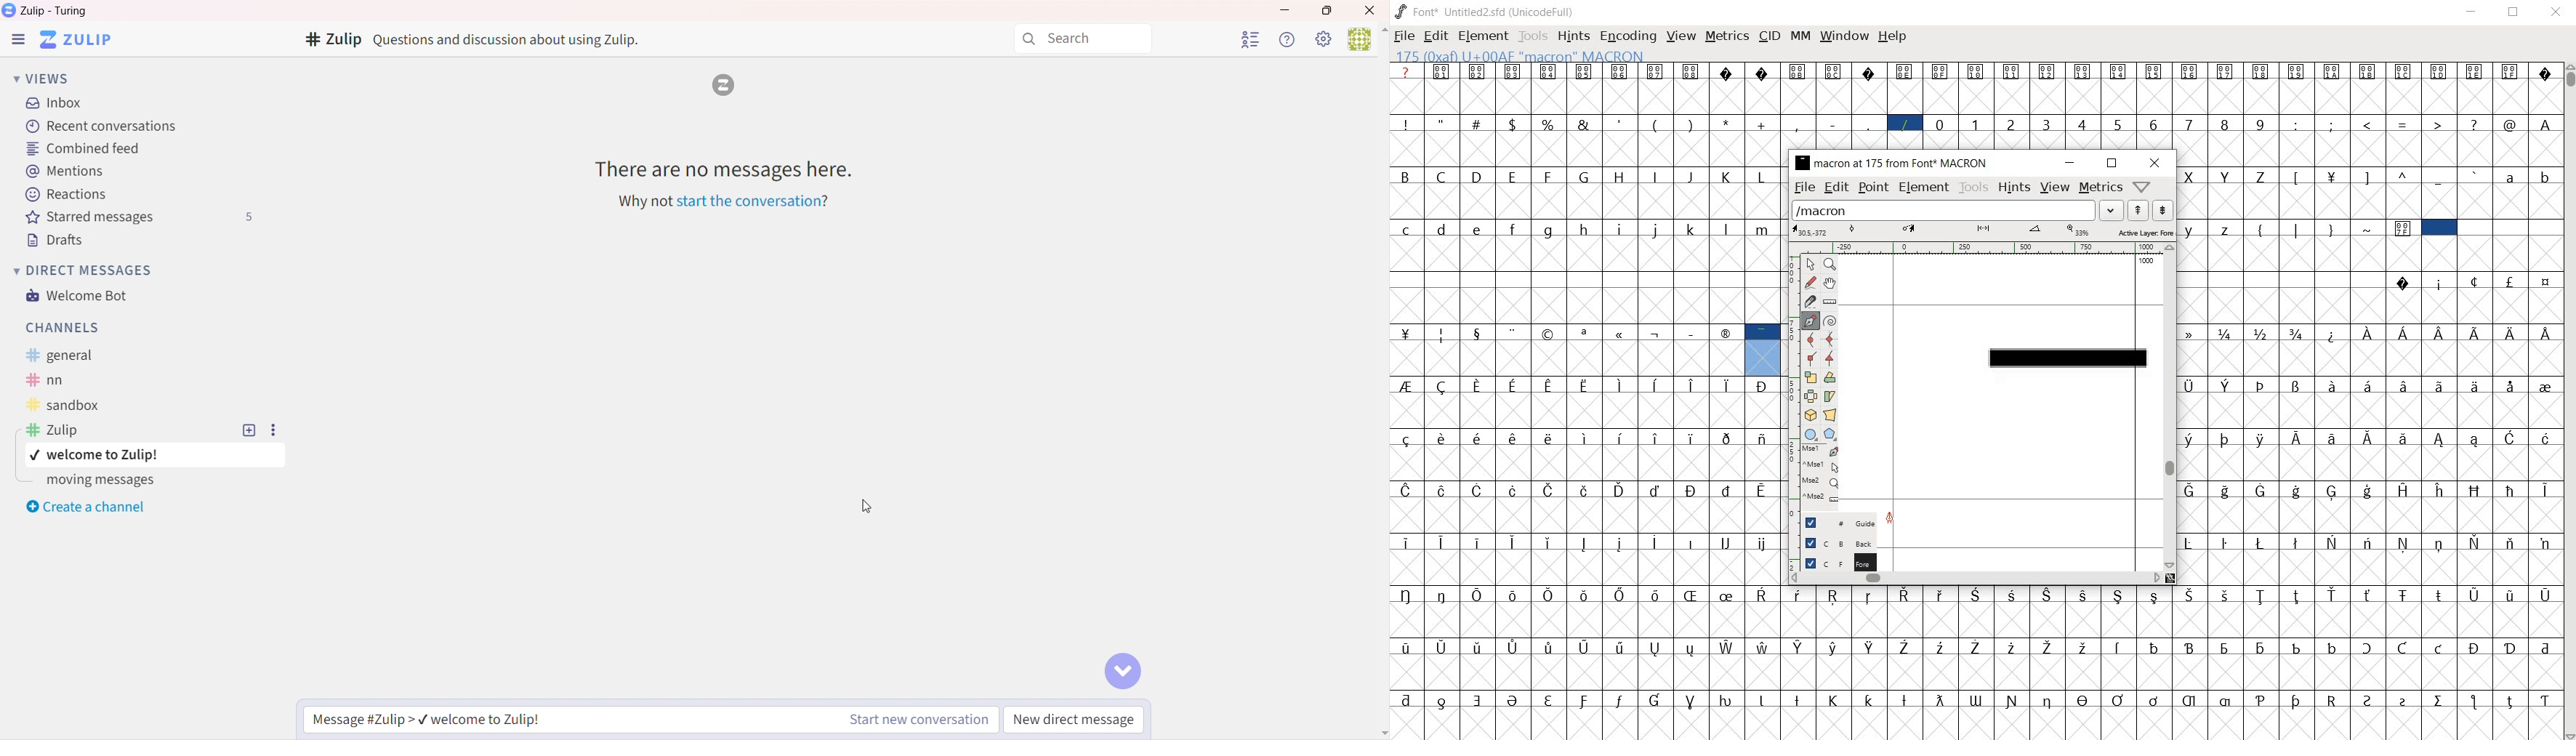 The image size is (2576, 756). What do you see at coordinates (2120, 646) in the screenshot?
I see `Symbol` at bounding box center [2120, 646].